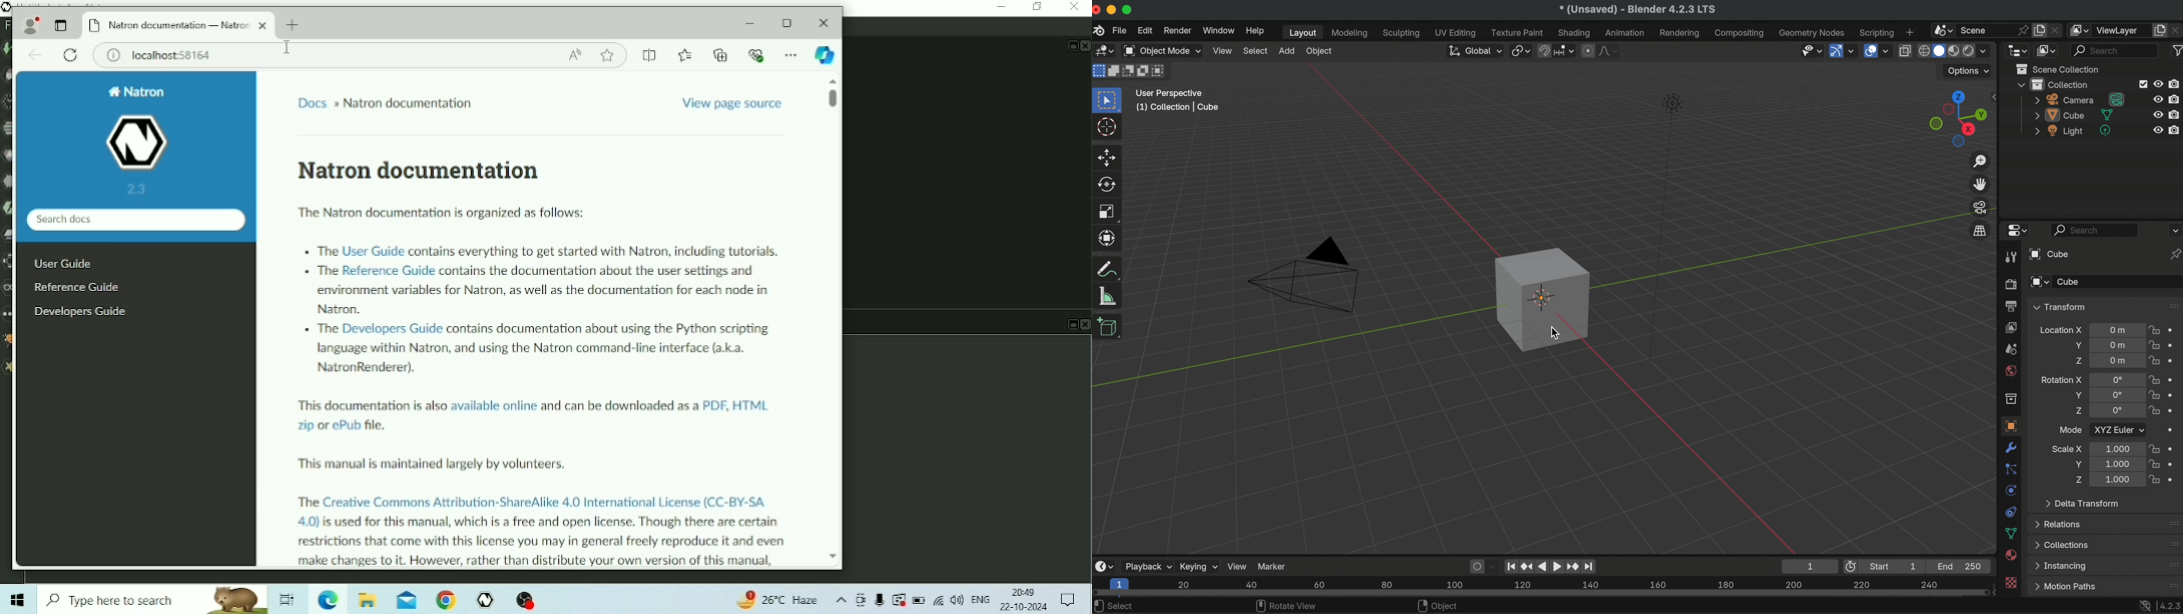  Describe the element at coordinates (2157, 115) in the screenshot. I see `hide in viewport` at that location.